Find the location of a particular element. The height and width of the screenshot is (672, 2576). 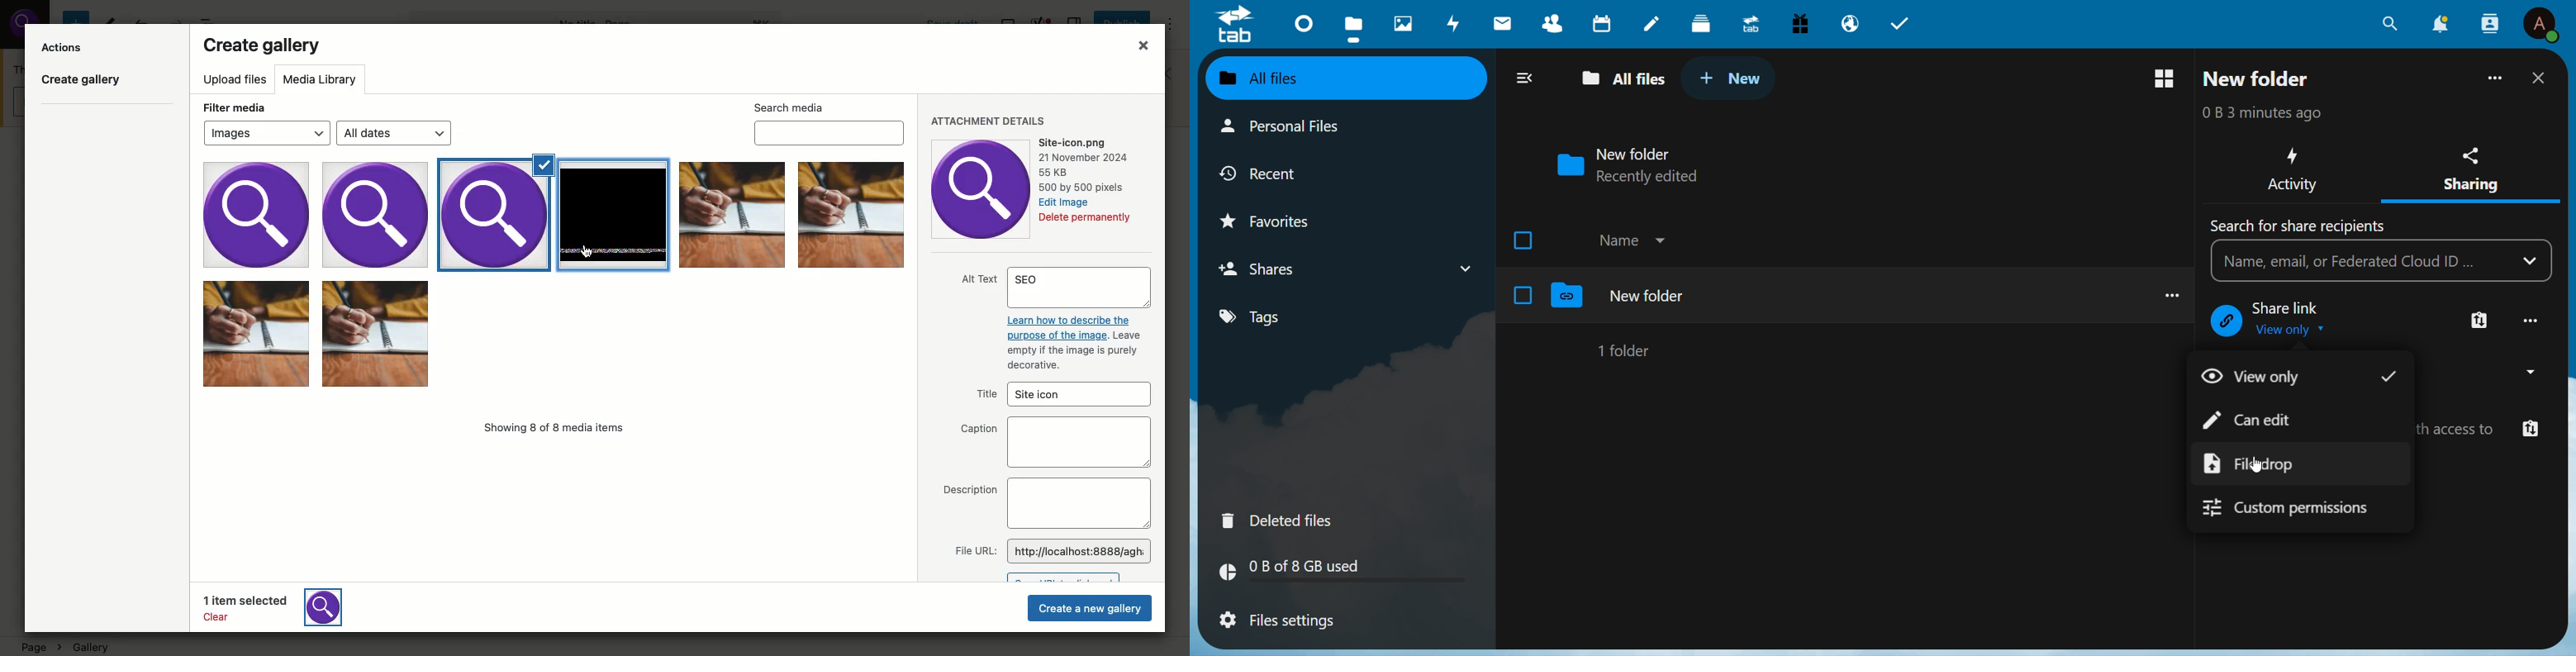

Profile is located at coordinates (2541, 25).